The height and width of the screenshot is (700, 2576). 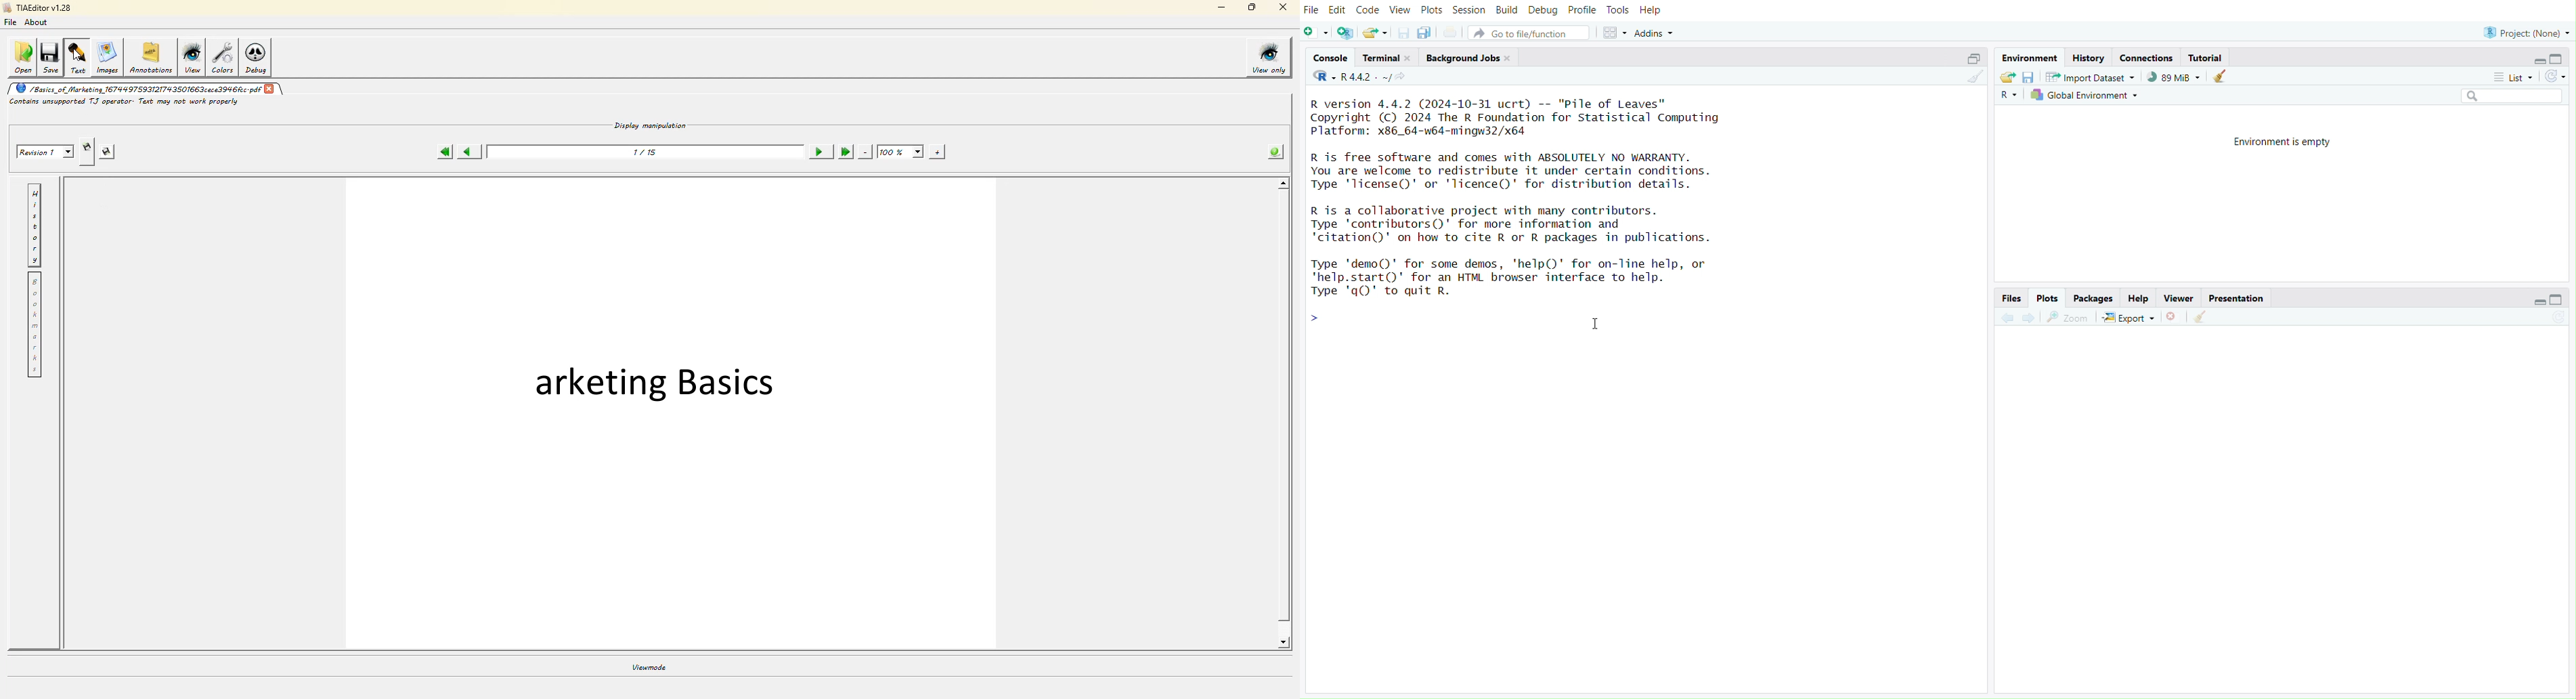 What do you see at coordinates (1449, 32) in the screenshot?
I see `Print the current file` at bounding box center [1449, 32].